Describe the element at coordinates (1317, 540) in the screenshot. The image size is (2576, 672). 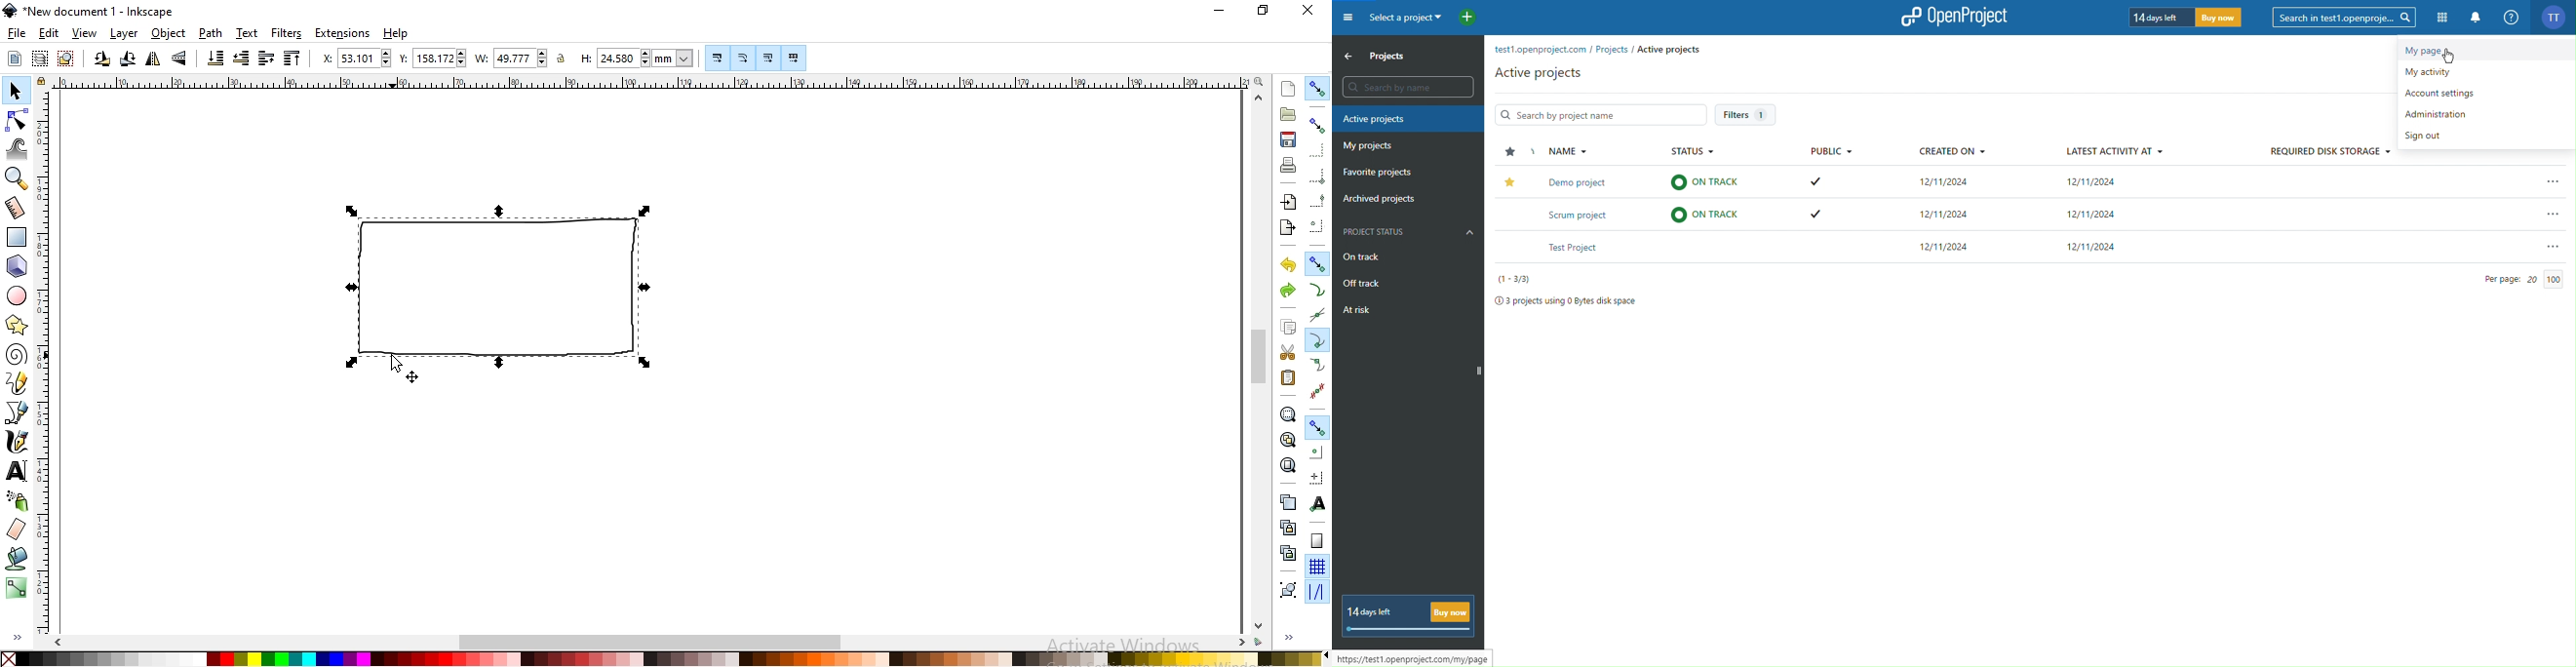
I see `snap to page border` at that location.